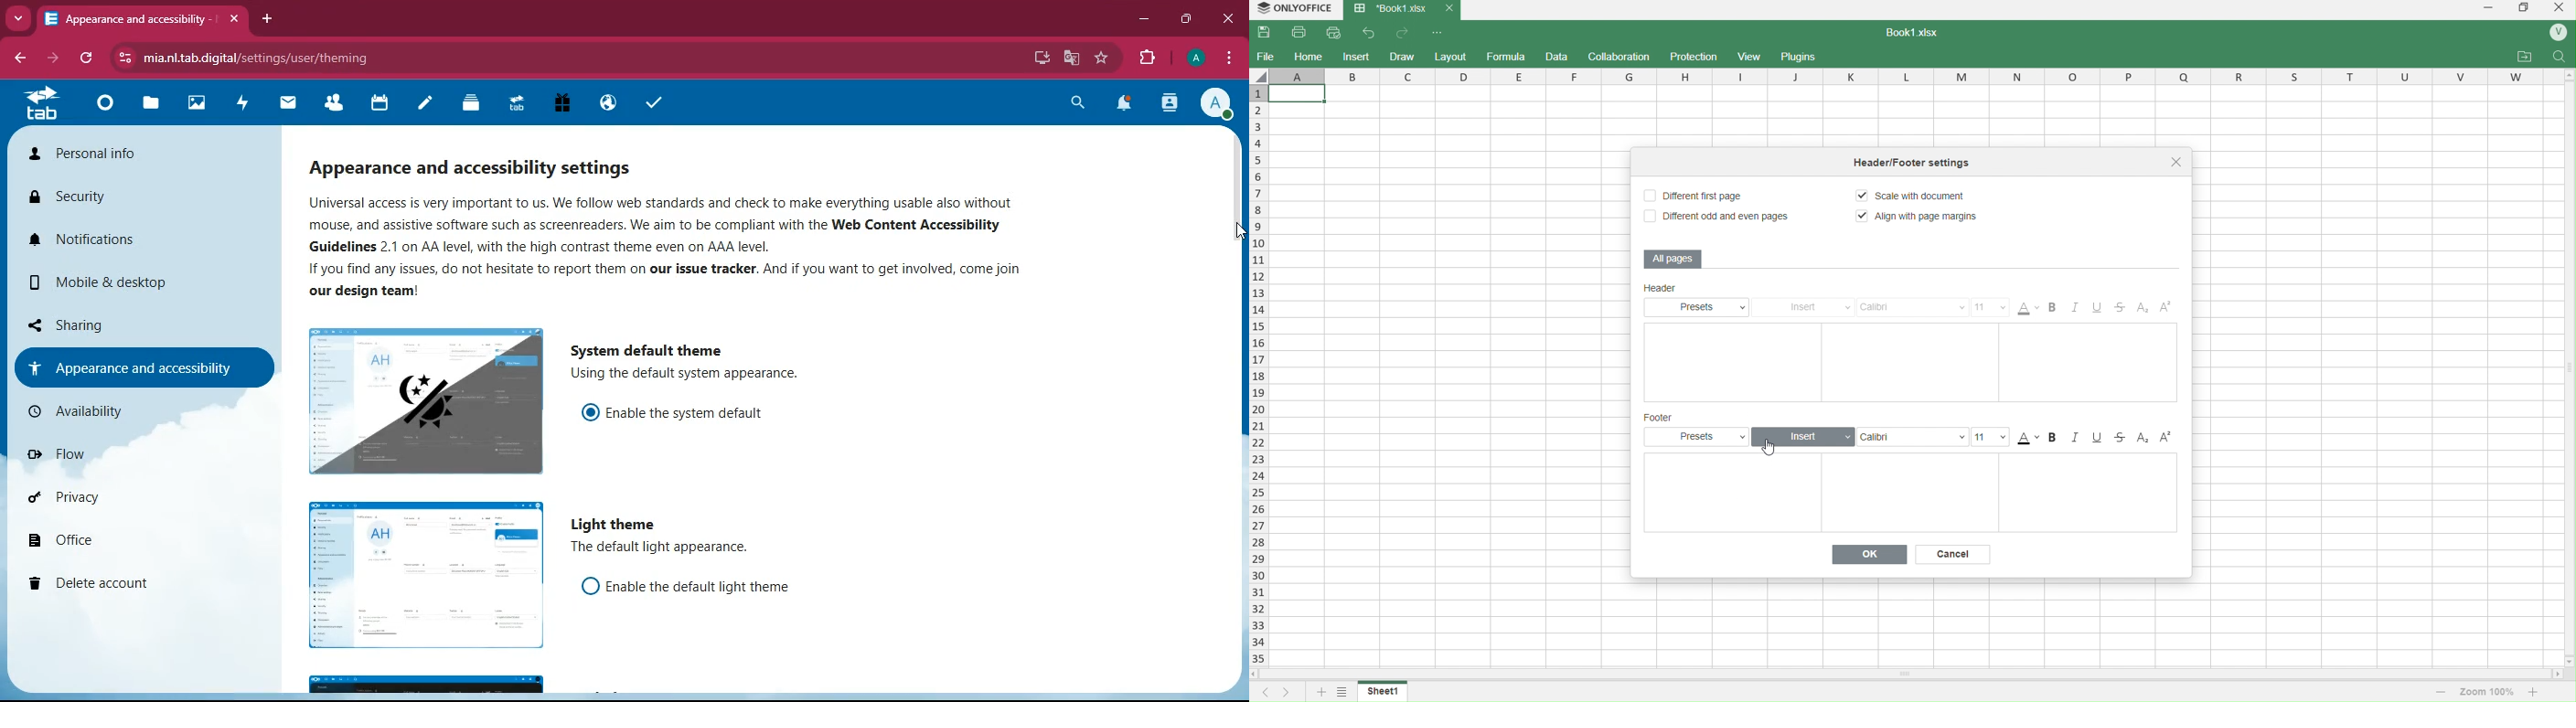 This screenshot has height=728, width=2576. Describe the element at coordinates (267, 18) in the screenshot. I see `add tab` at that location.